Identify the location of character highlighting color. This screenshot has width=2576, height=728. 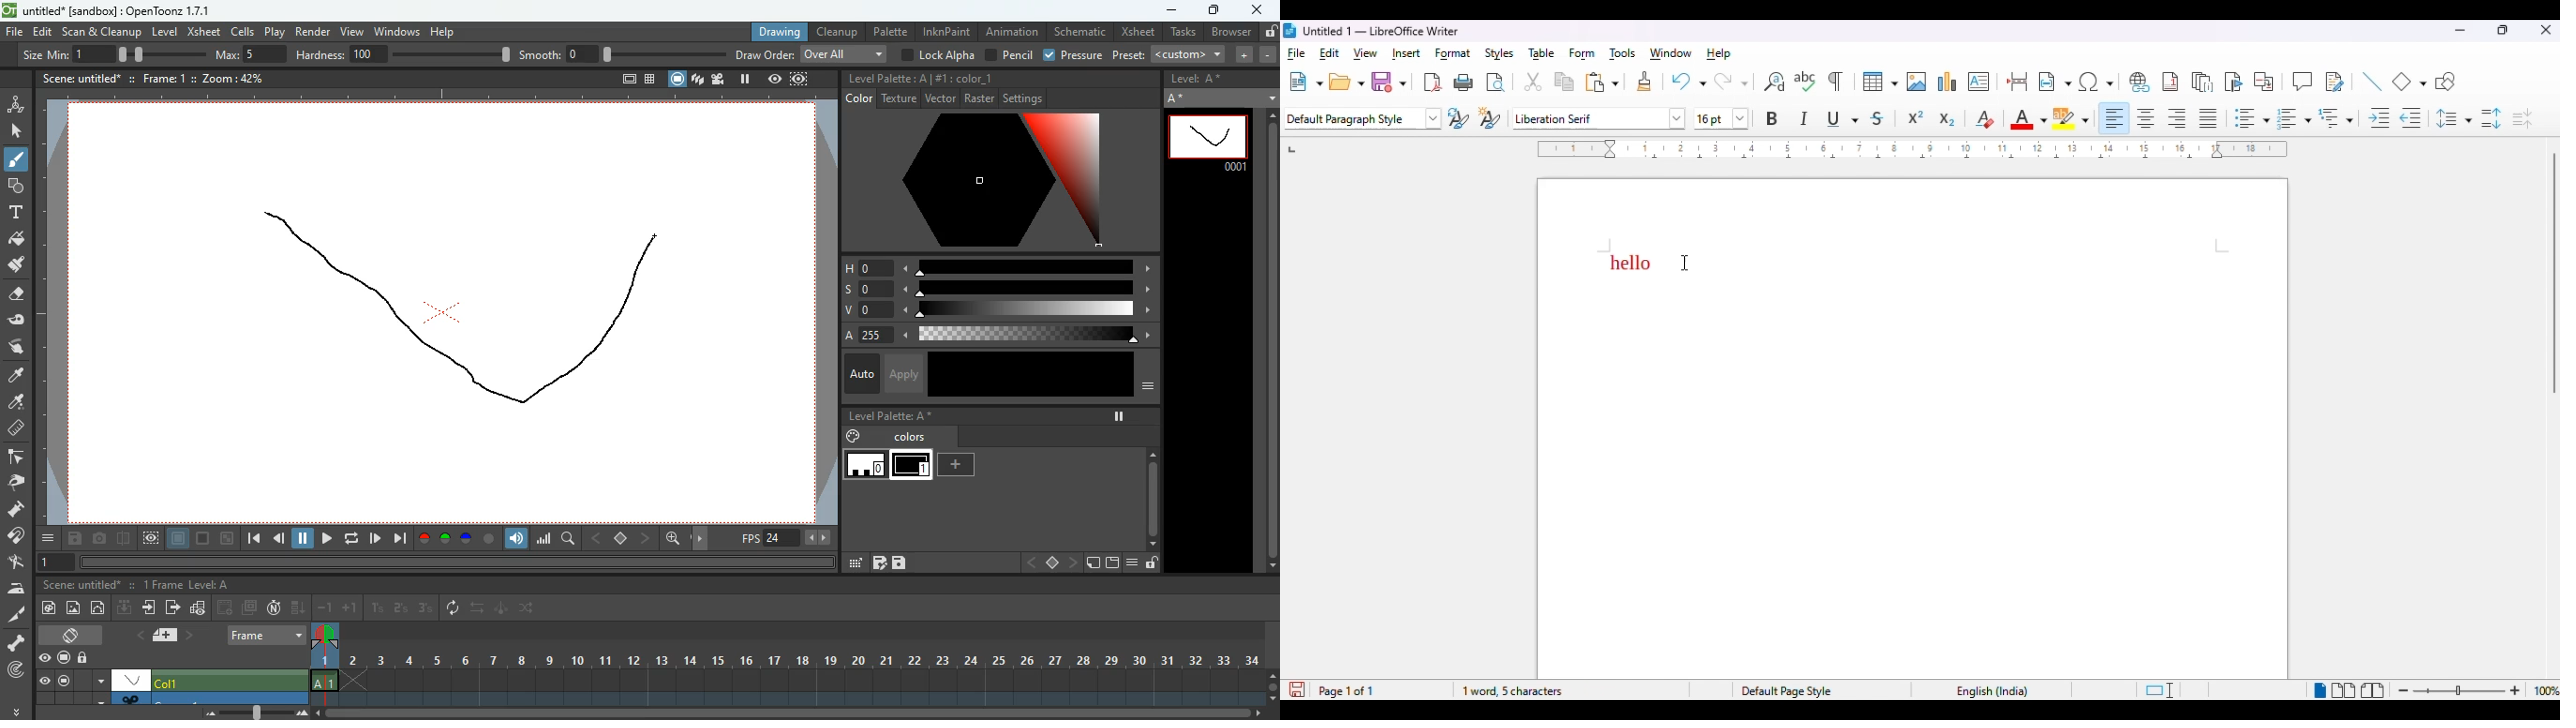
(2072, 118).